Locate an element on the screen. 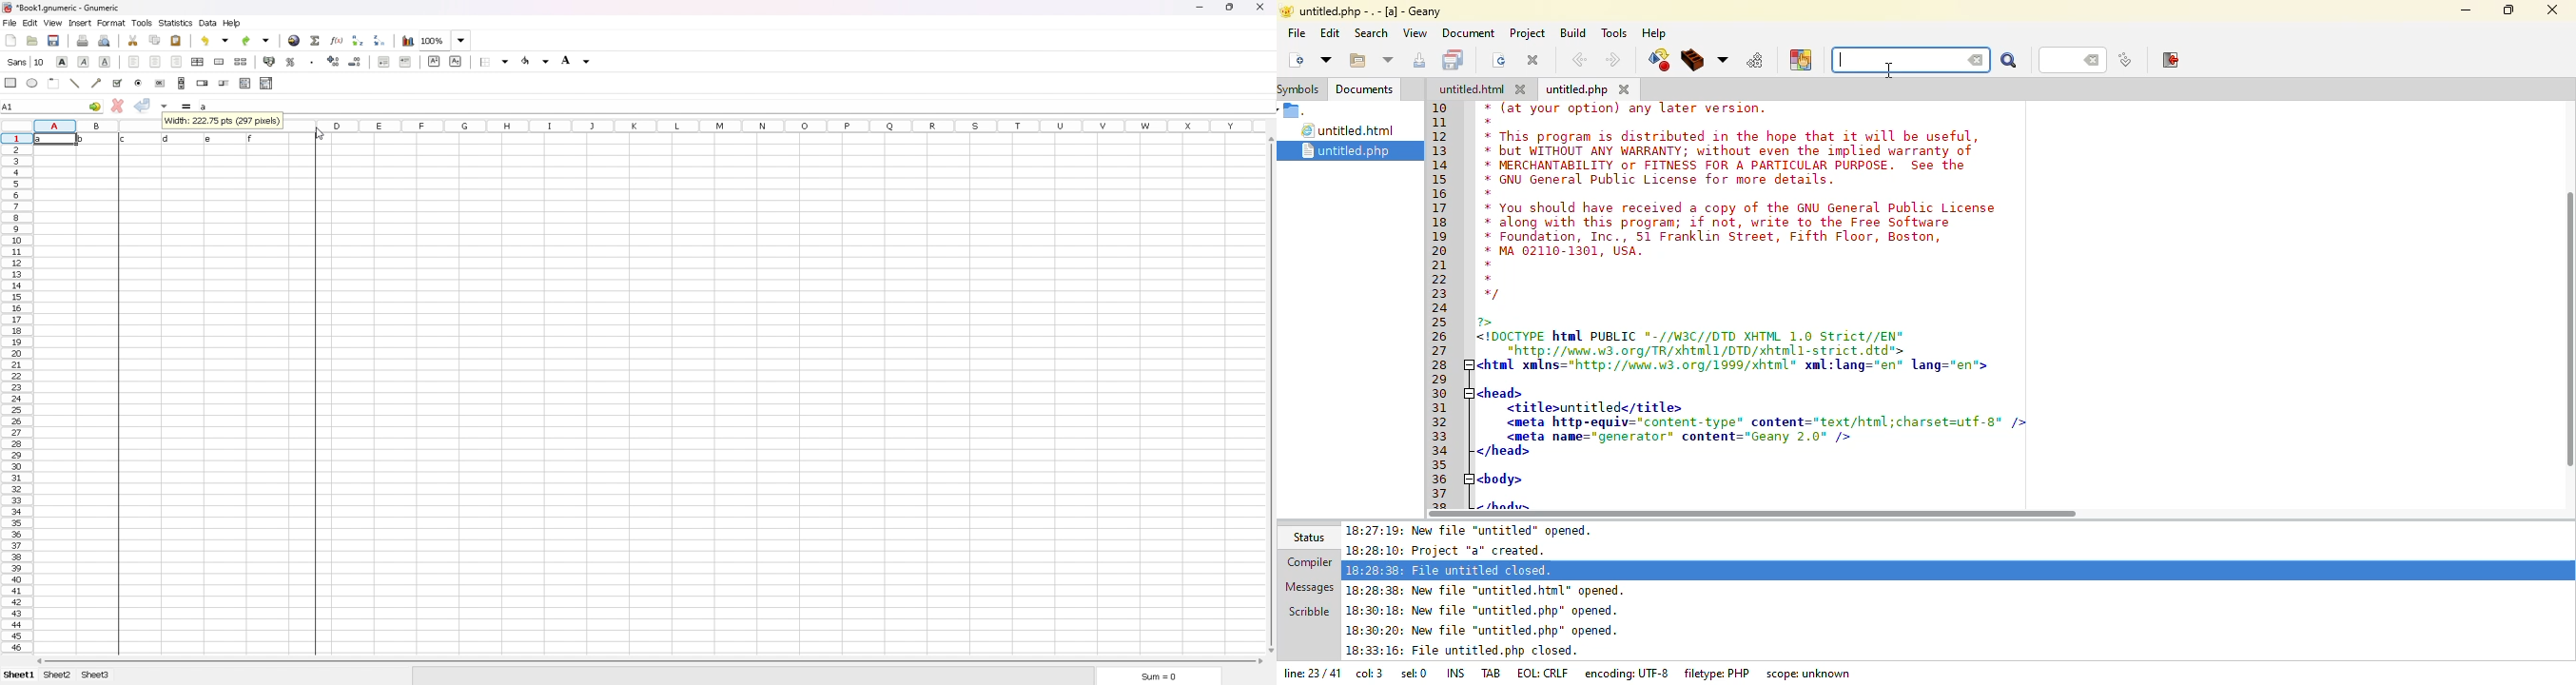  subscript is located at coordinates (455, 61).